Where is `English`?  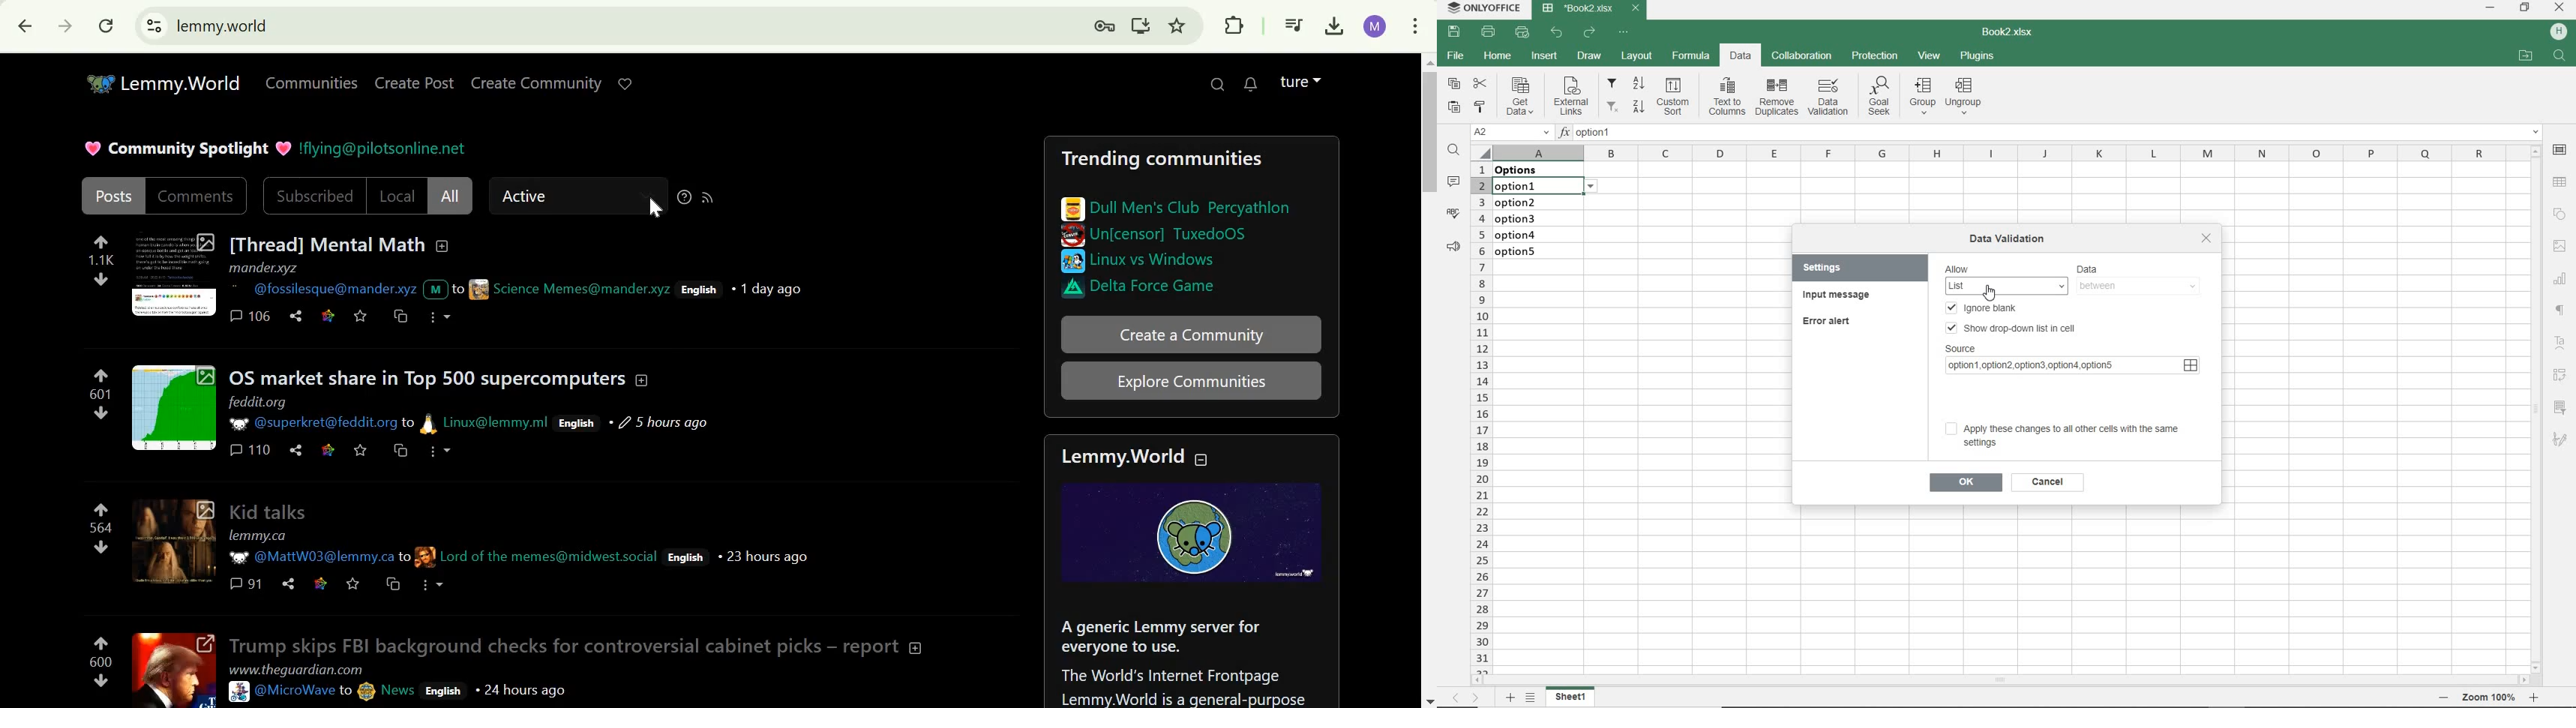 English is located at coordinates (577, 423).